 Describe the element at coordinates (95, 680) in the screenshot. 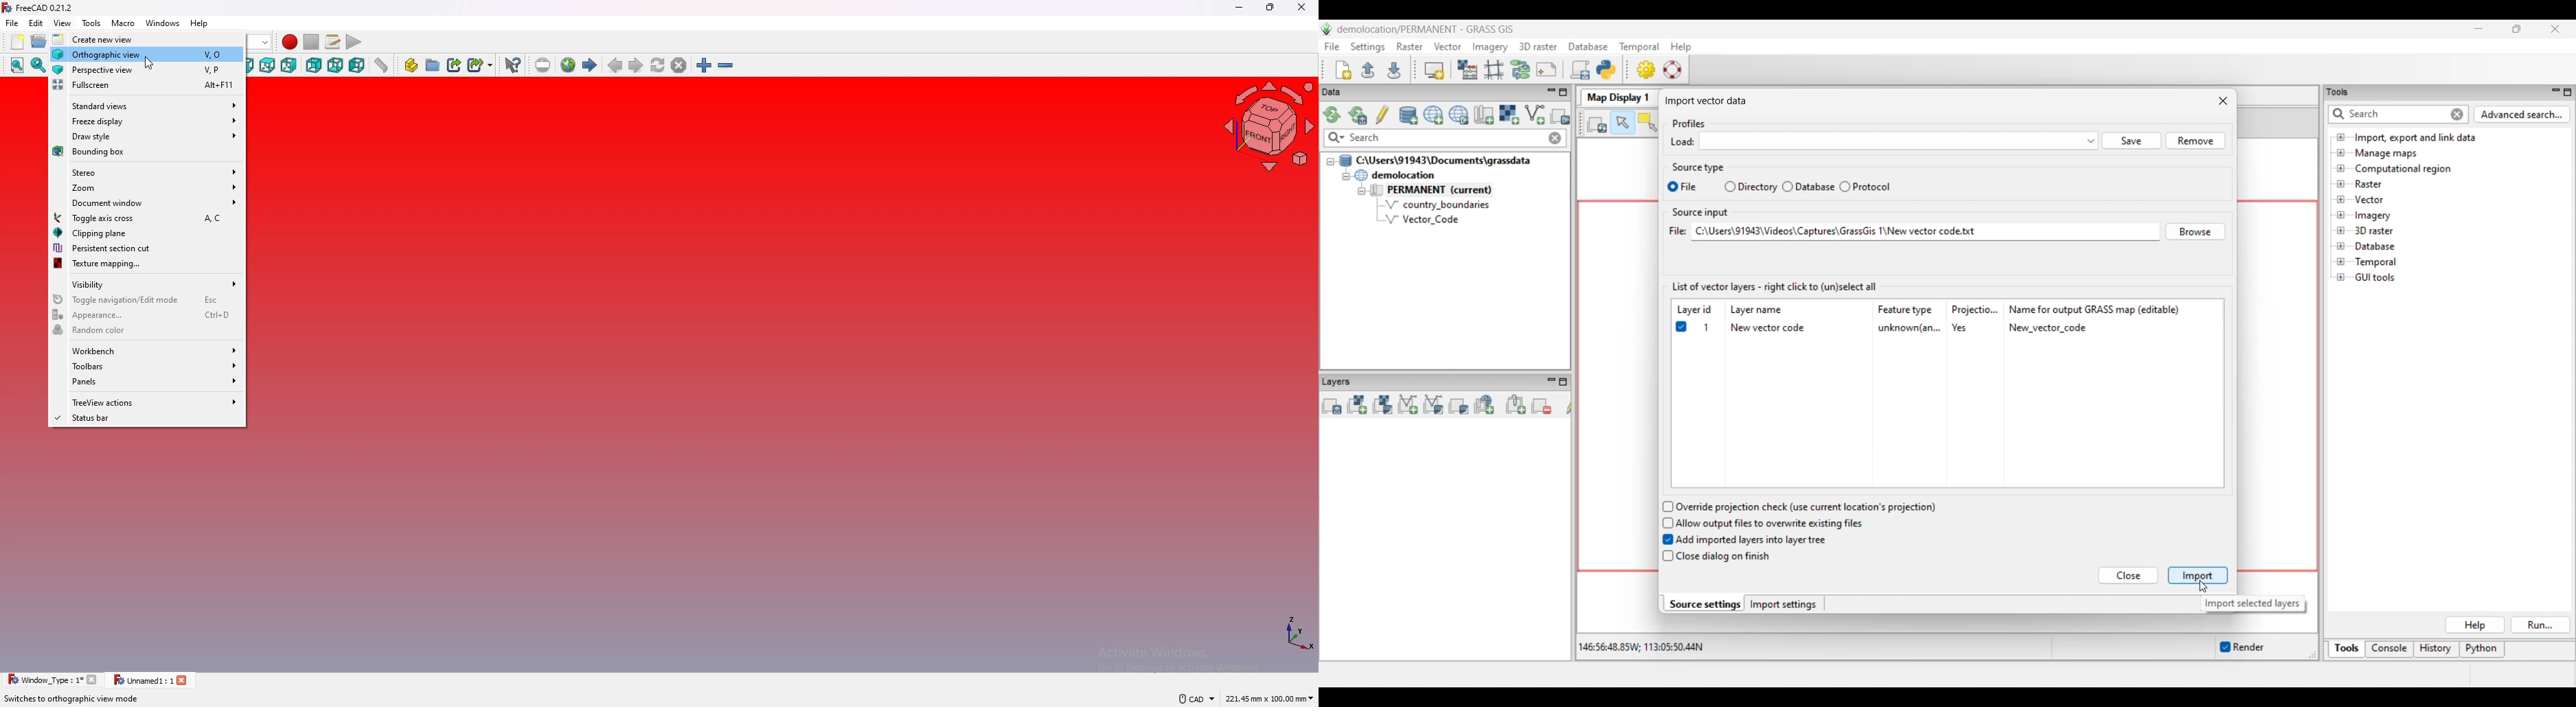

I see `close` at that location.